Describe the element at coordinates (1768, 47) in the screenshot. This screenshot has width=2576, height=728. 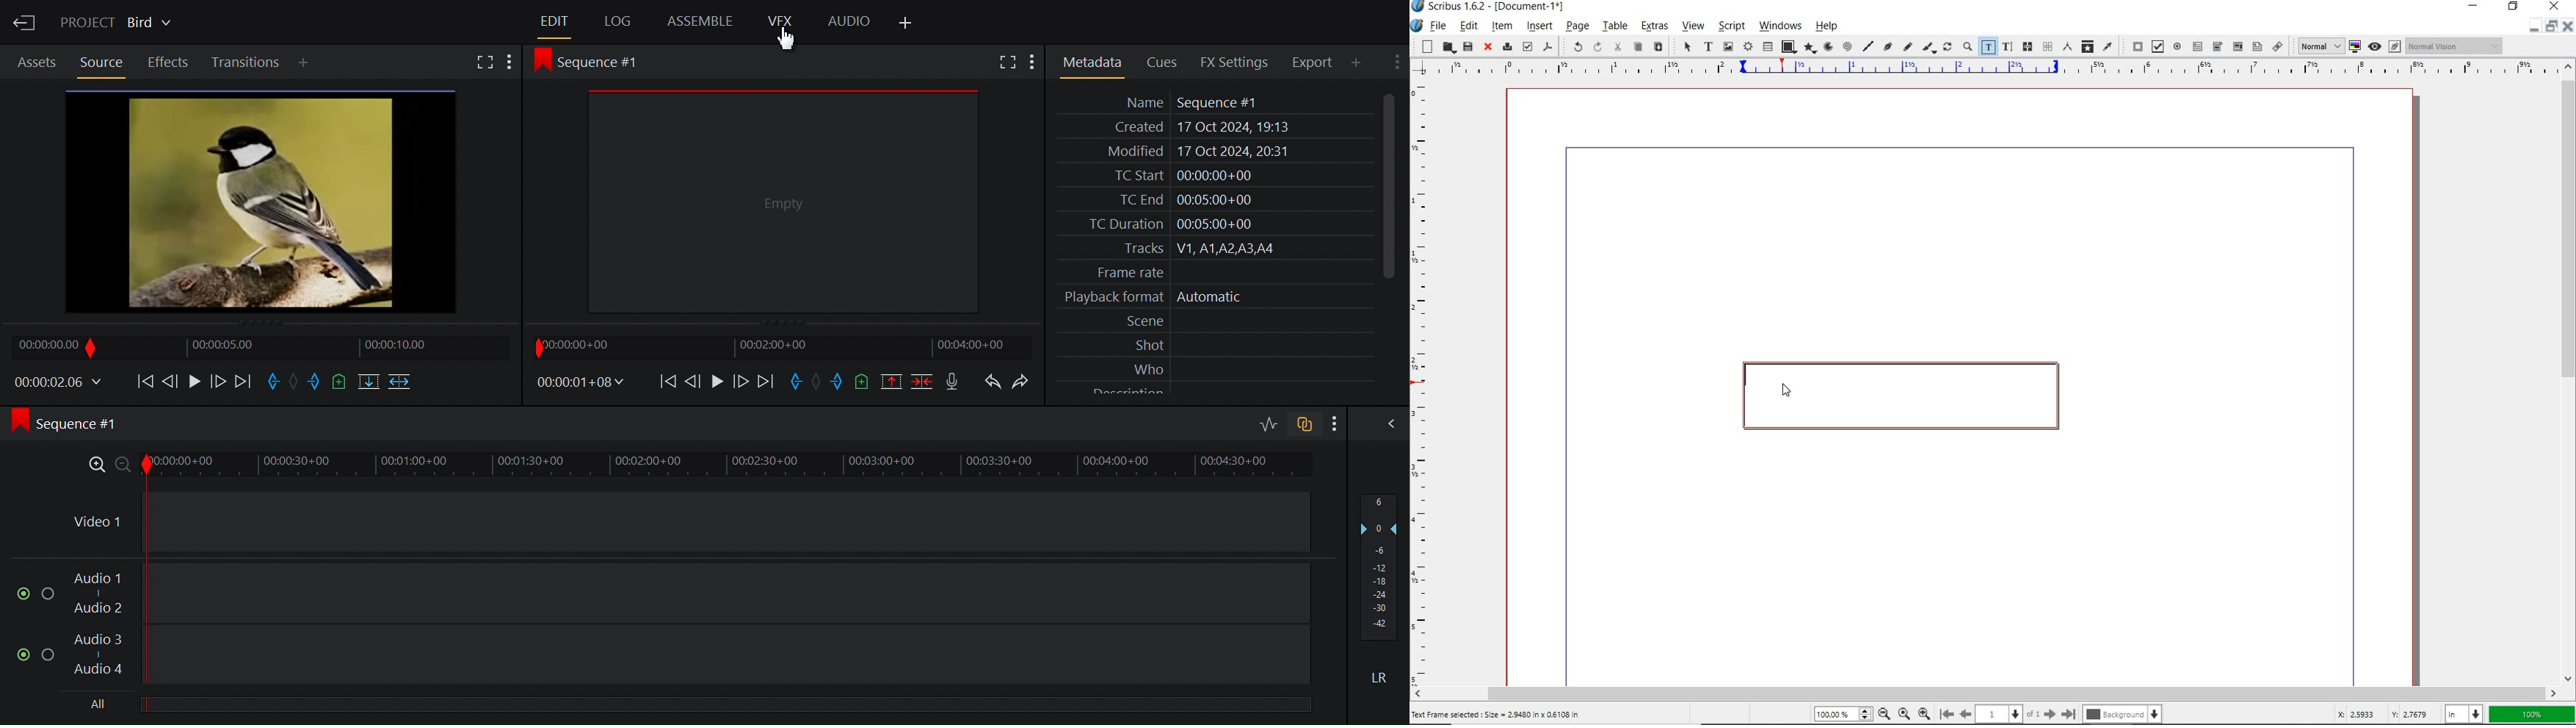
I see `table` at that location.